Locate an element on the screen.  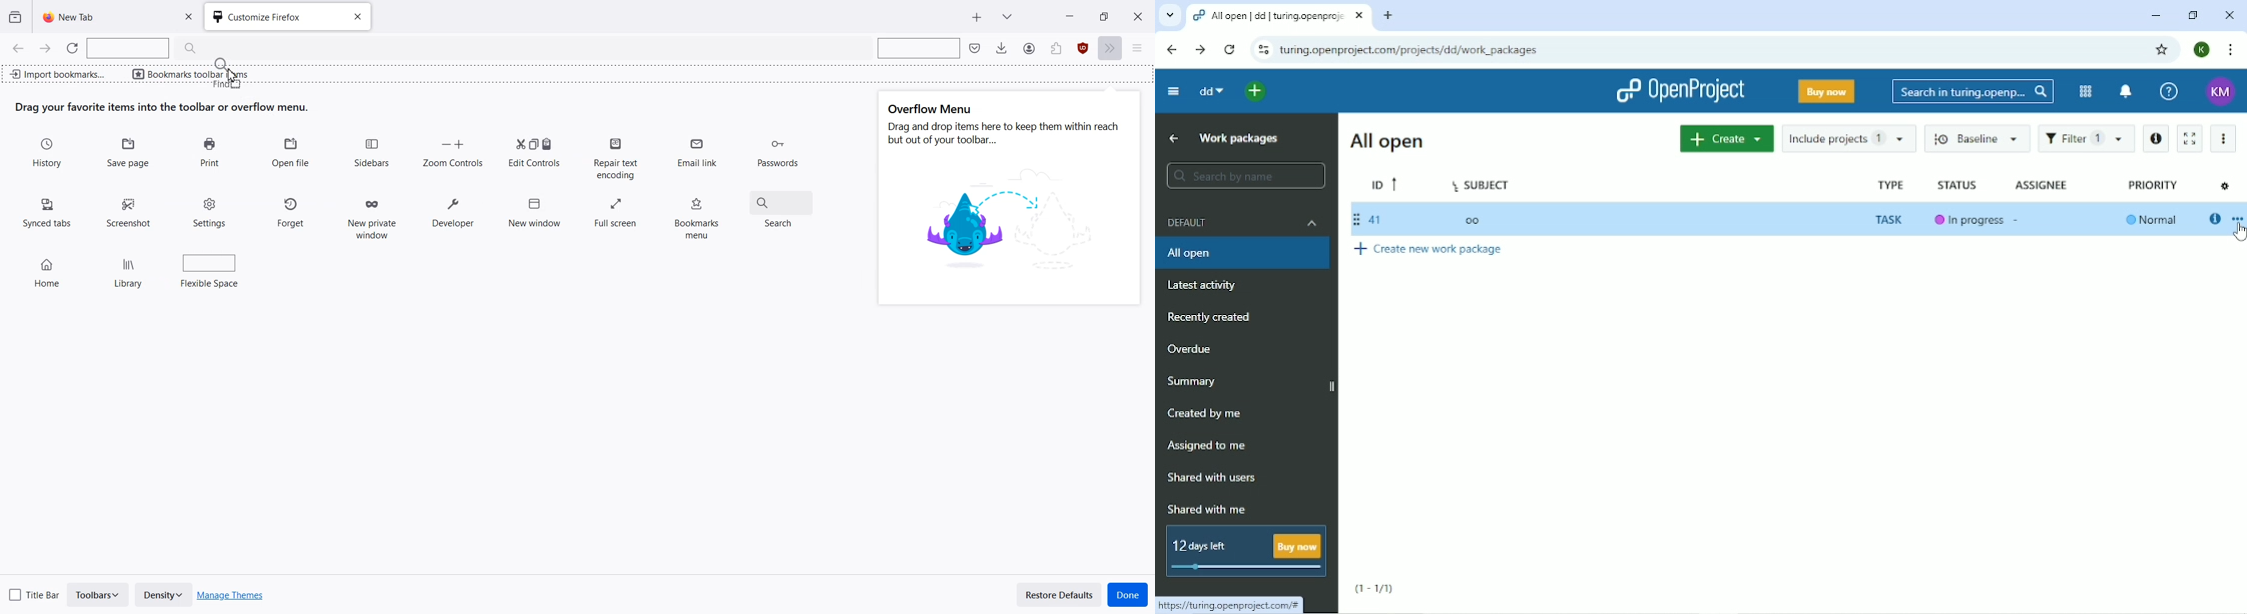
New tab is located at coordinates (1388, 15).